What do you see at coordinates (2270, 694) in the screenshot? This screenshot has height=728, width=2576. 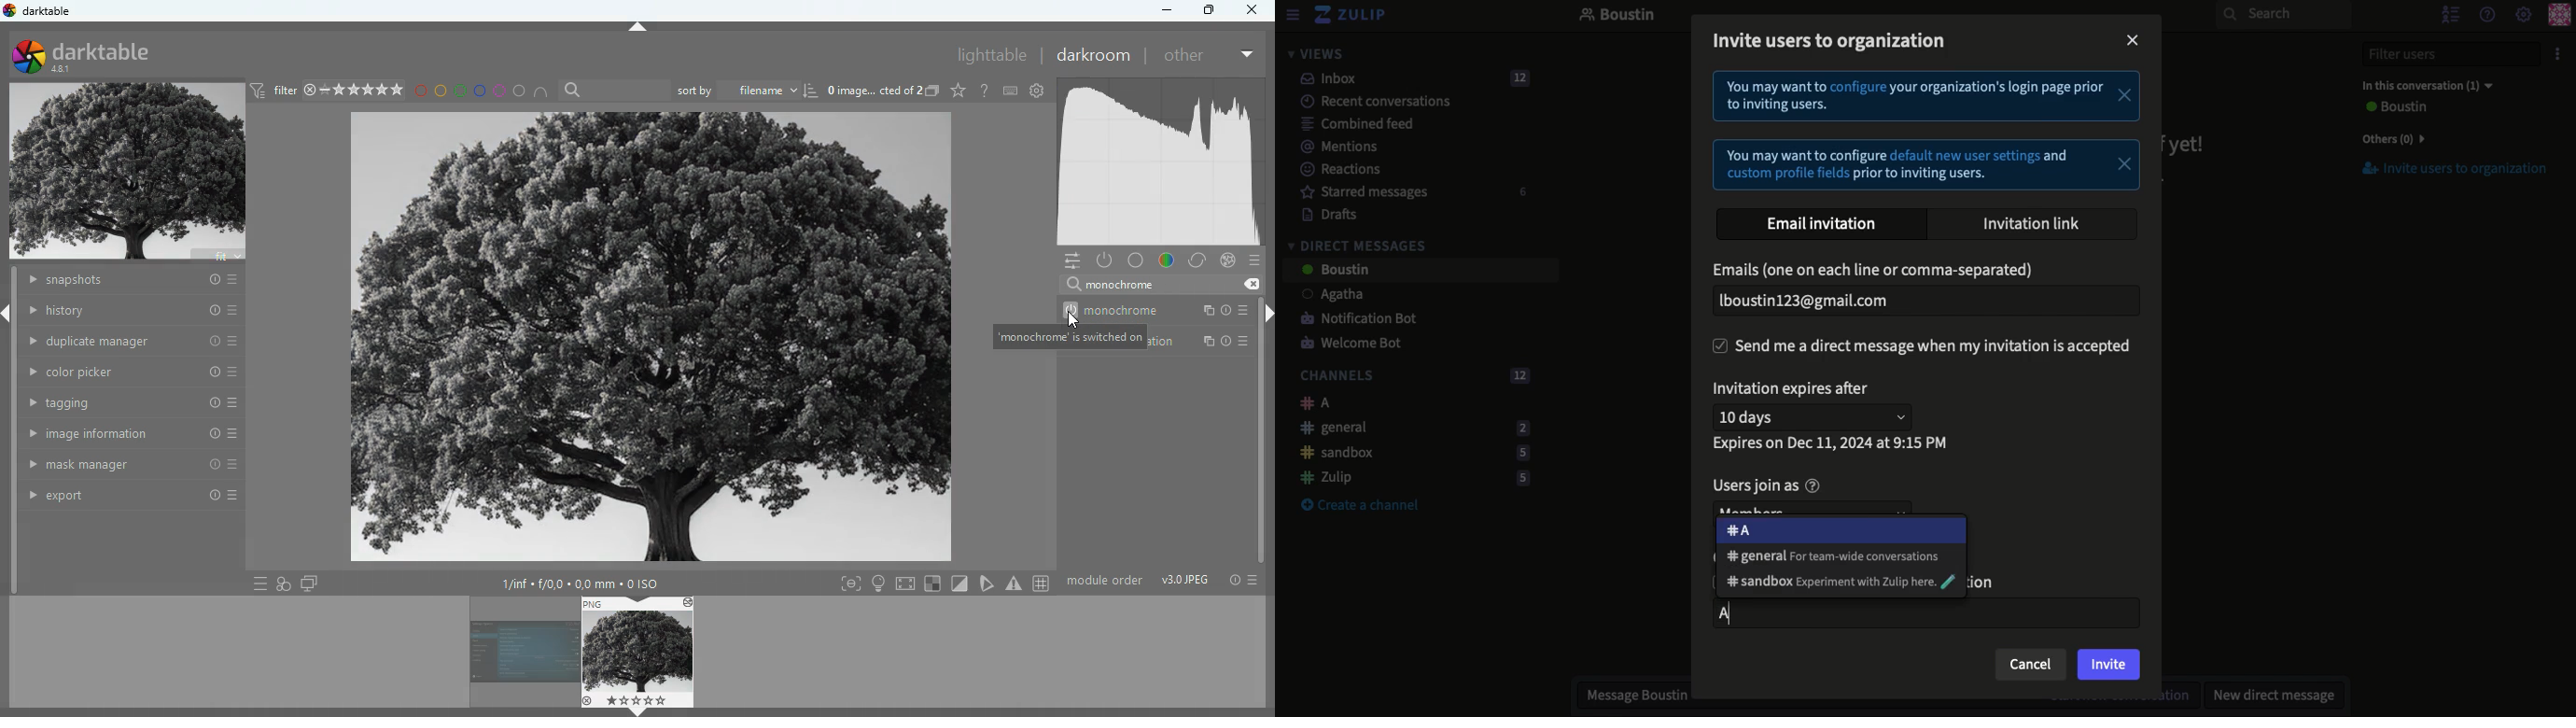 I see `New DM` at bounding box center [2270, 694].